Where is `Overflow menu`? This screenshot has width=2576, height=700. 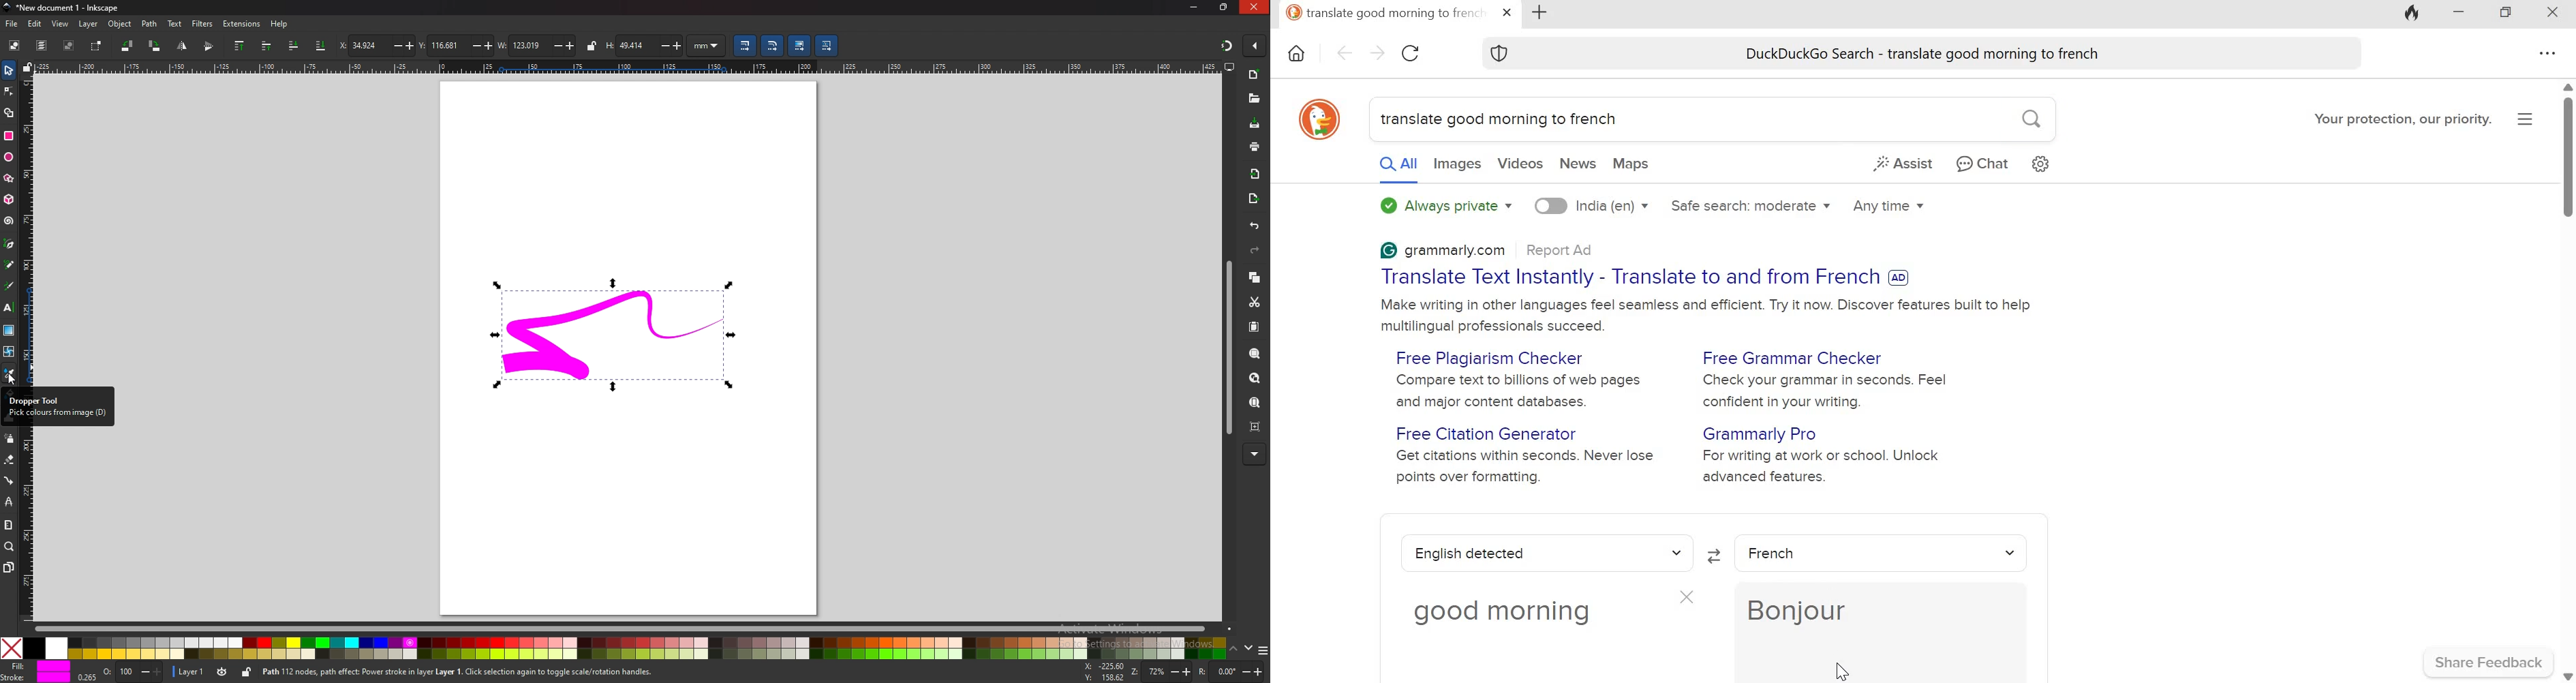
Overflow menu is located at coordinates (2543, 51).